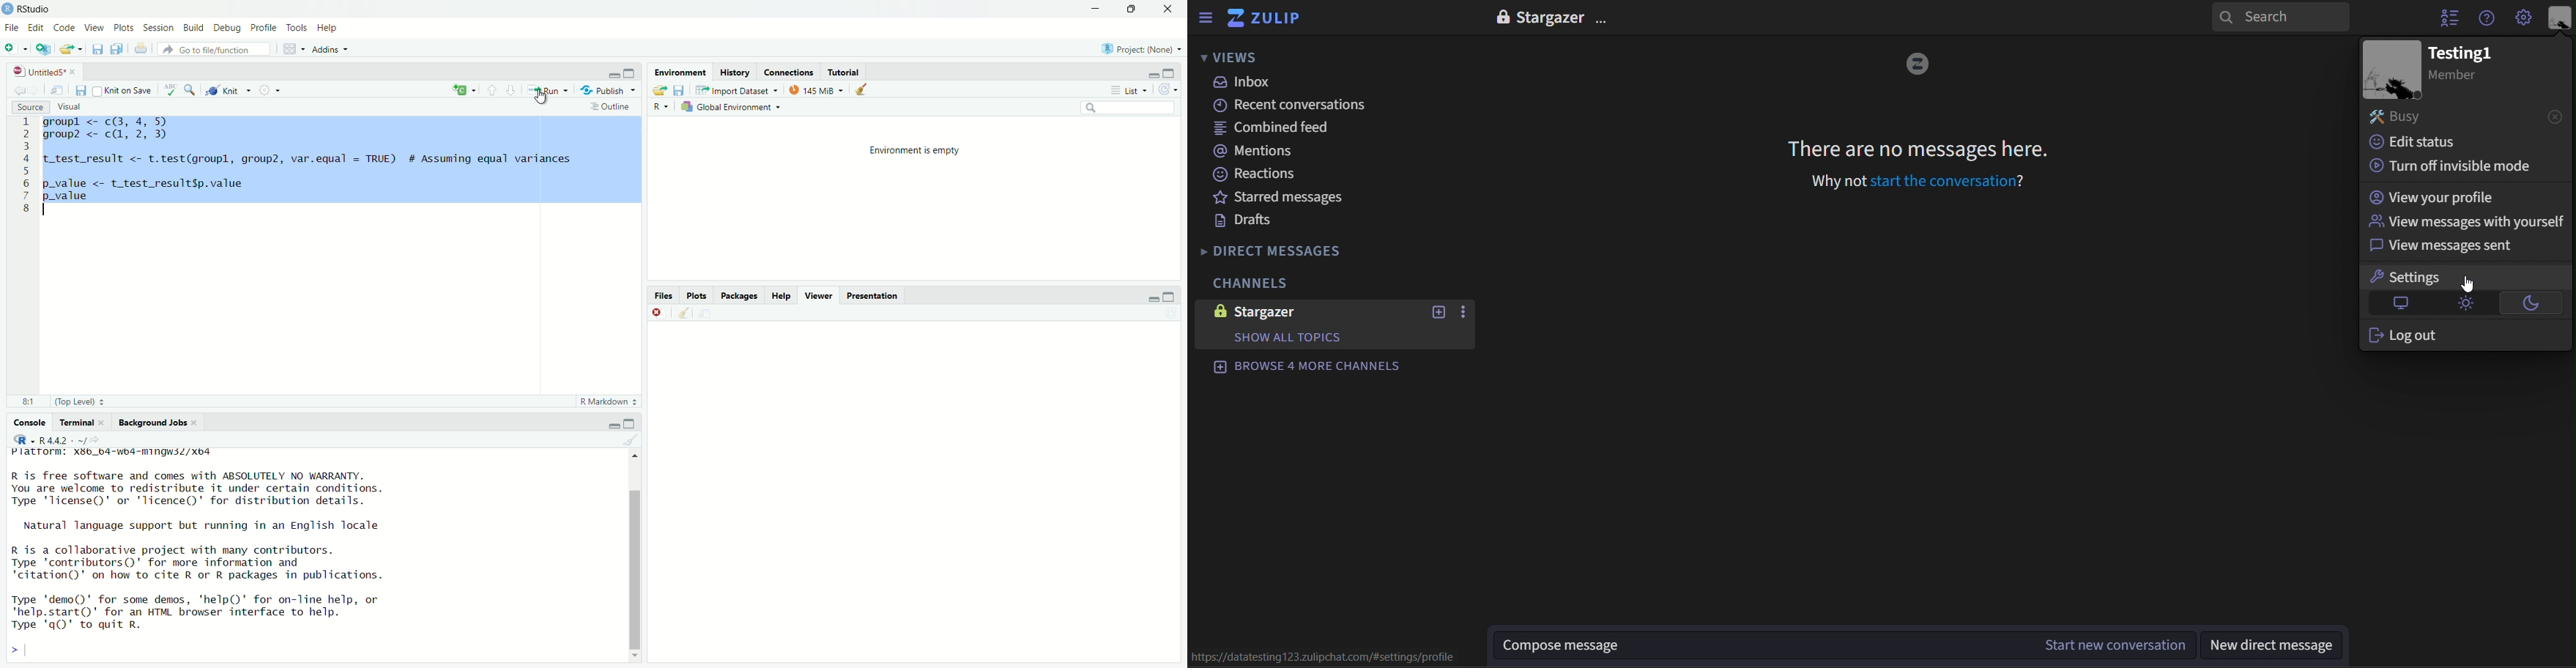  I want to click on Source, so click(28, 107).